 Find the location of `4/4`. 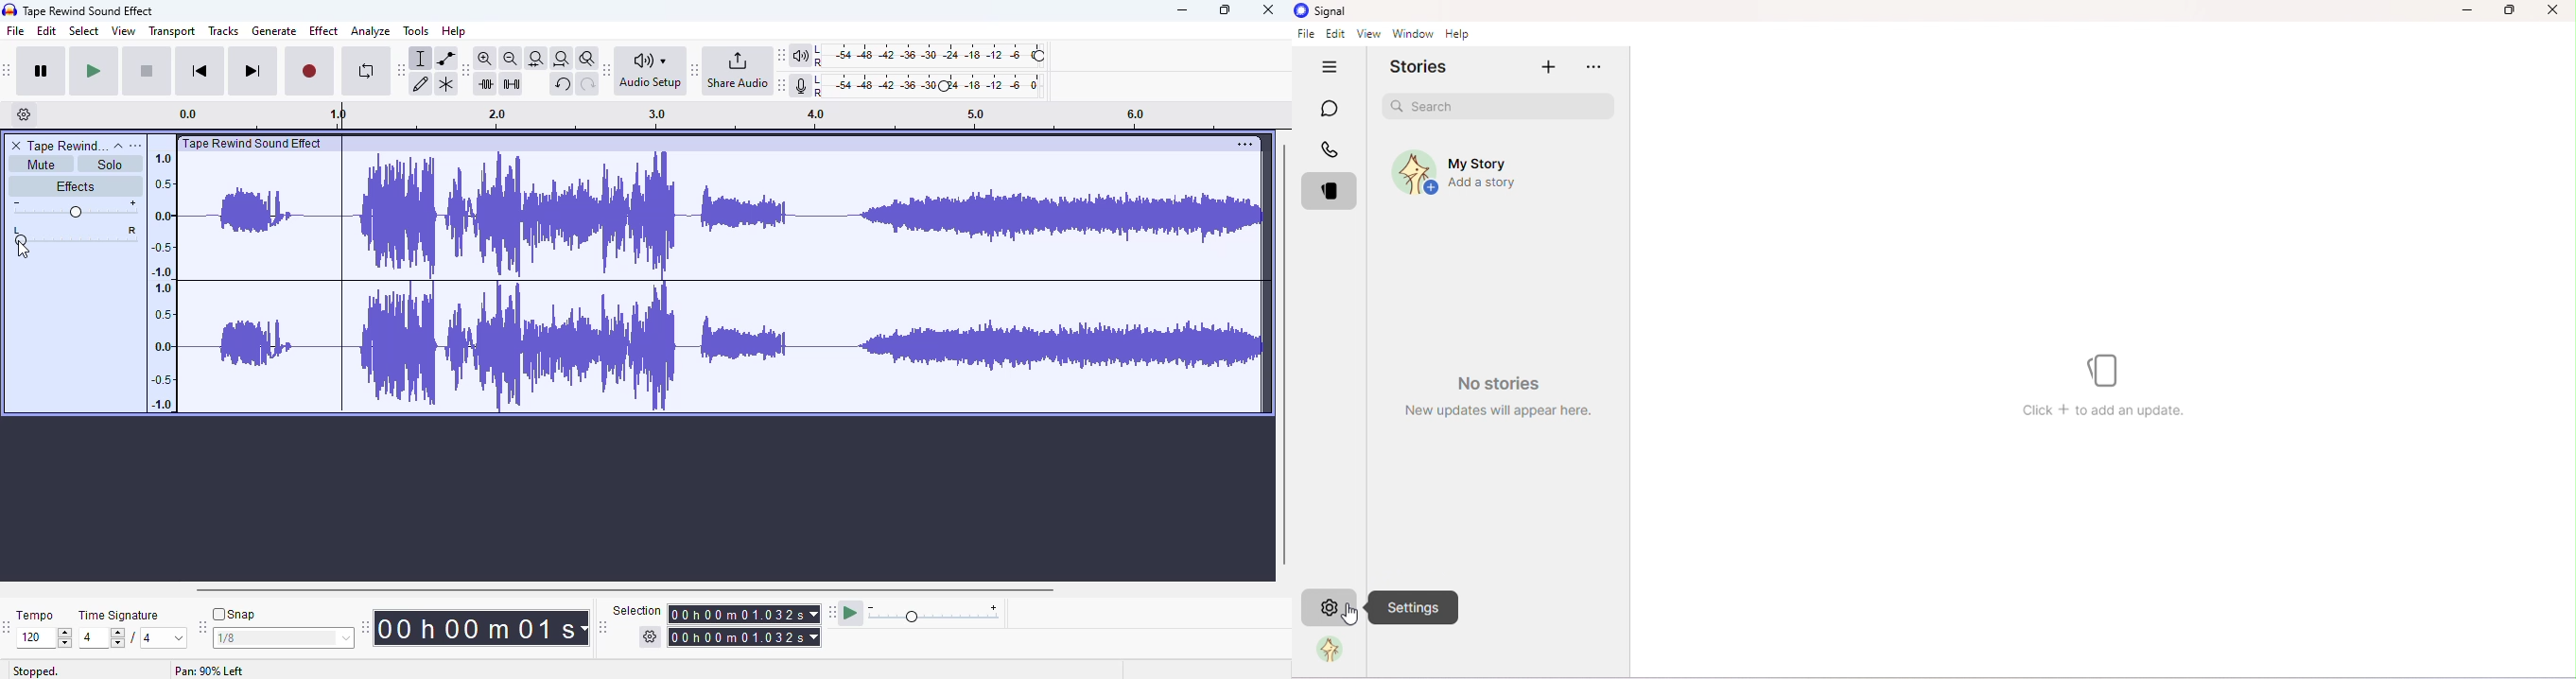

4/4 is located at coordinates (130, 637).